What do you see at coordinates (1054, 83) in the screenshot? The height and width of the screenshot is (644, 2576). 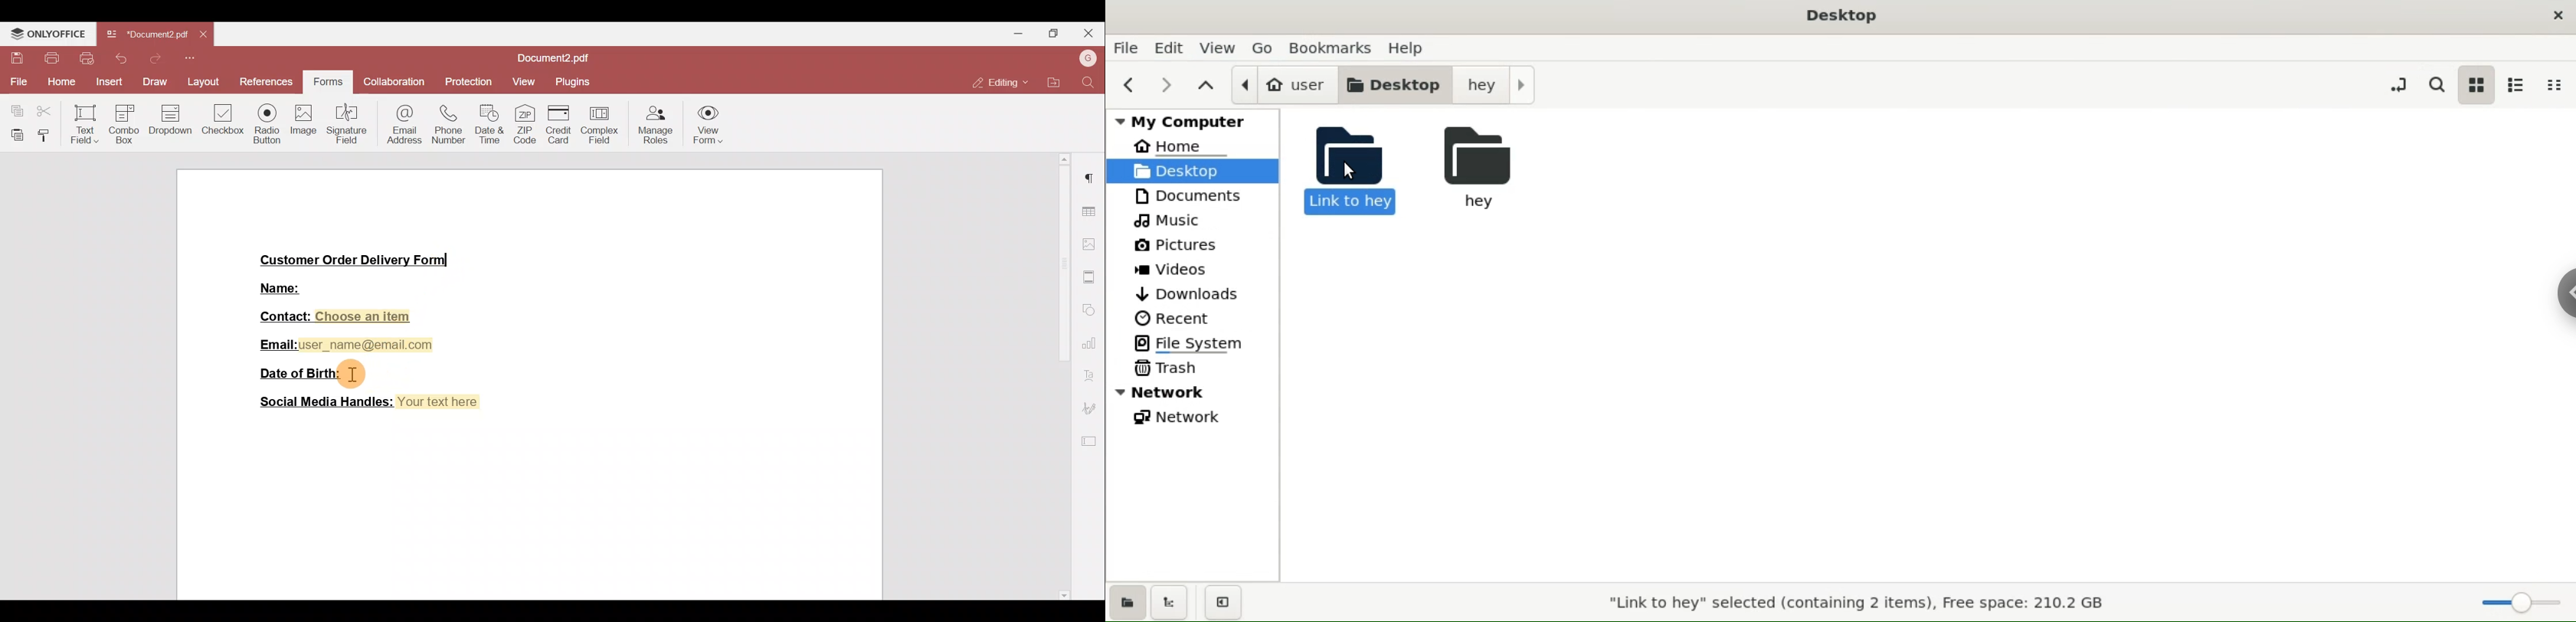 I see `Open file location` at bounding box center [1054, 83].